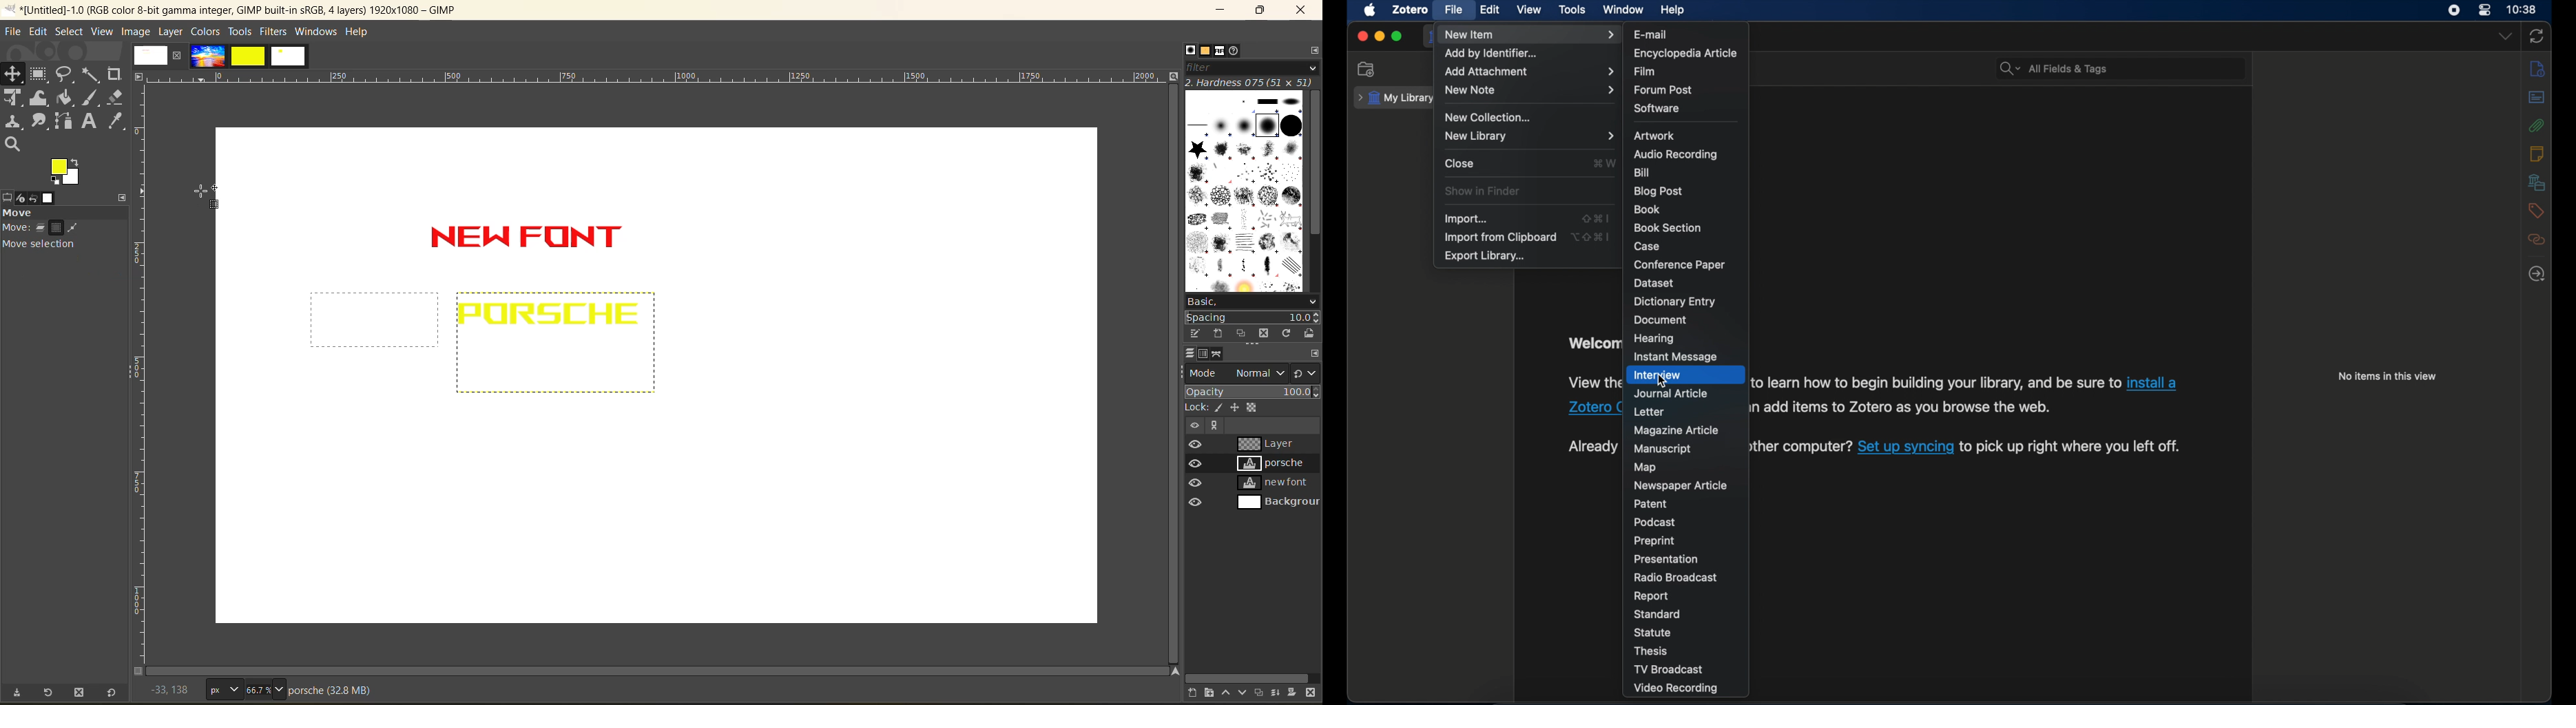  What do you see at coordinates (121, 196) in the screenshot?
I see `configure` at bounding box center [121, 196].